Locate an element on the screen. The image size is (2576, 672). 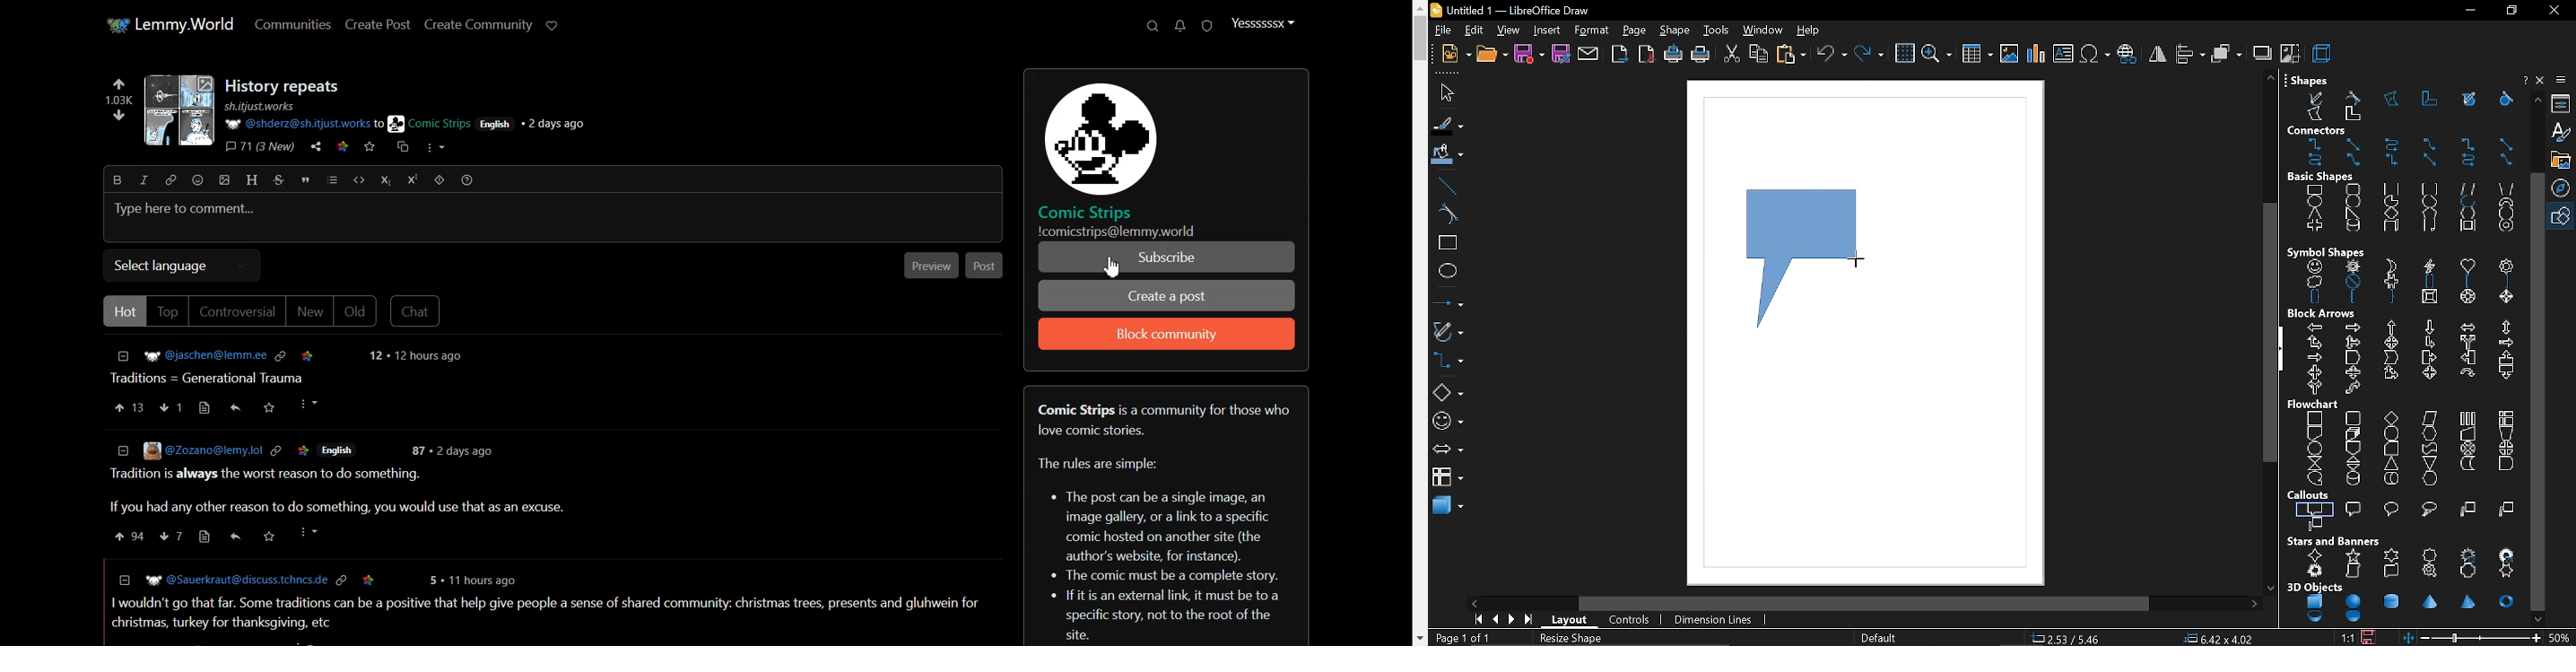
round is located at coordinates (2393, 508).